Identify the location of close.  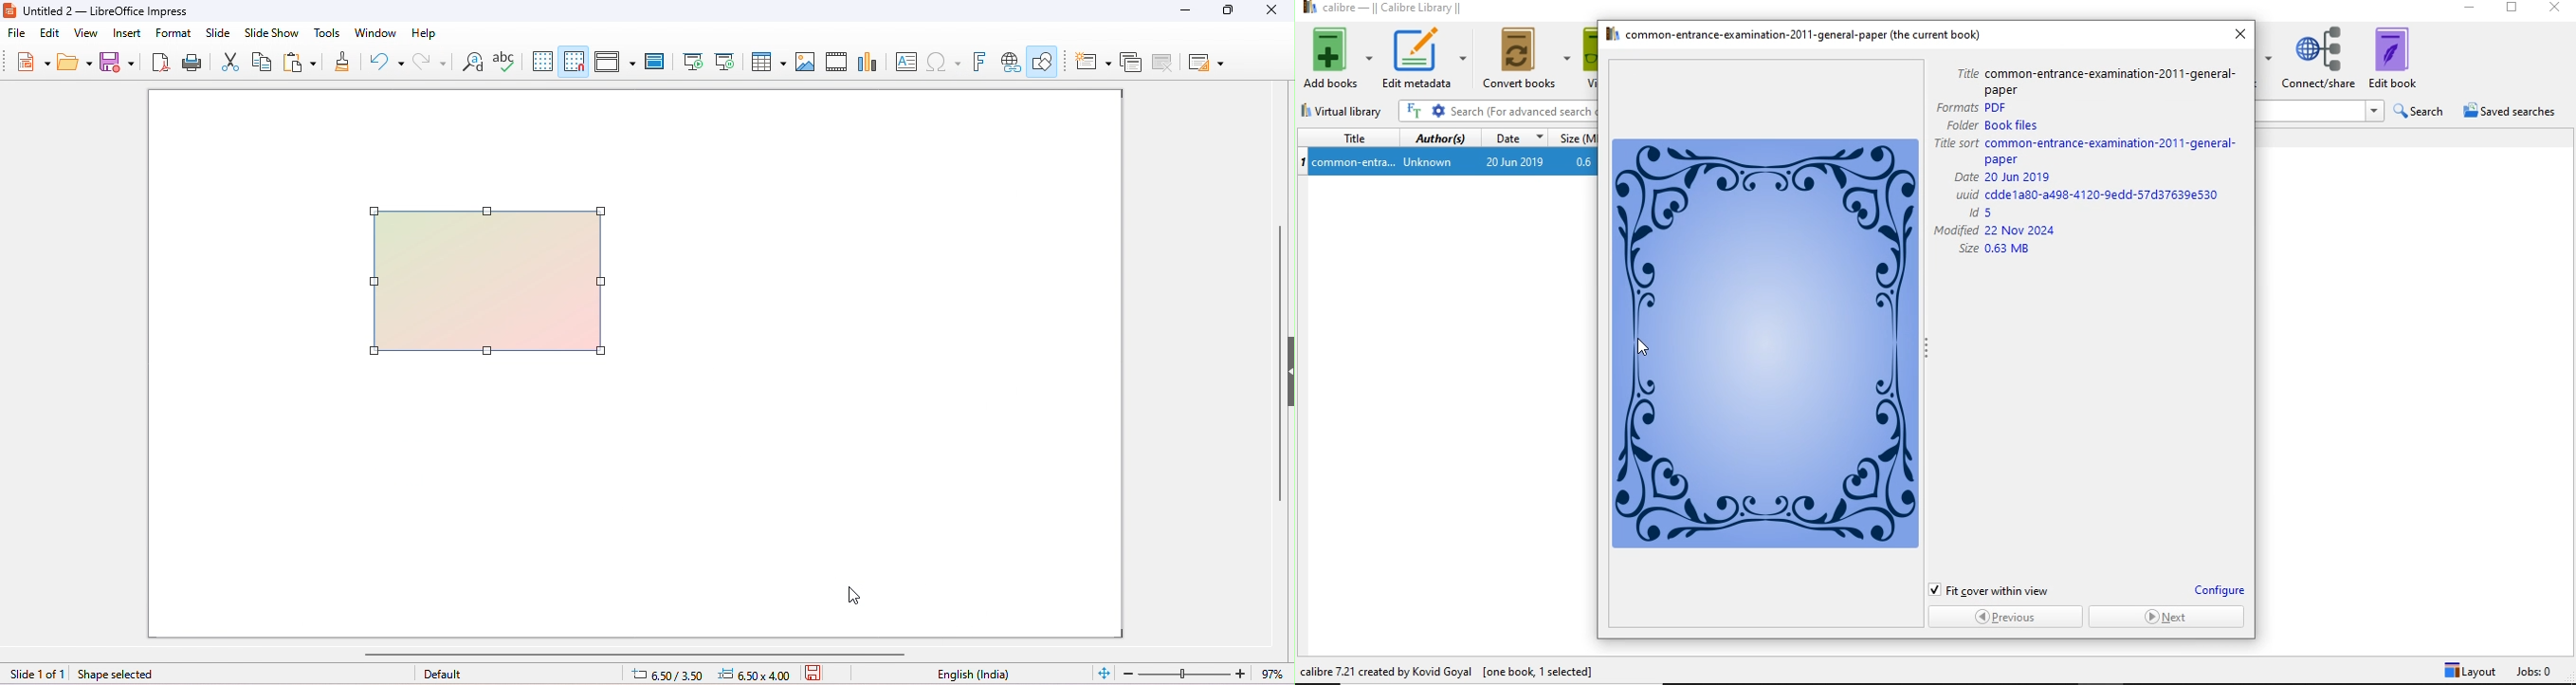
(1270, 10).